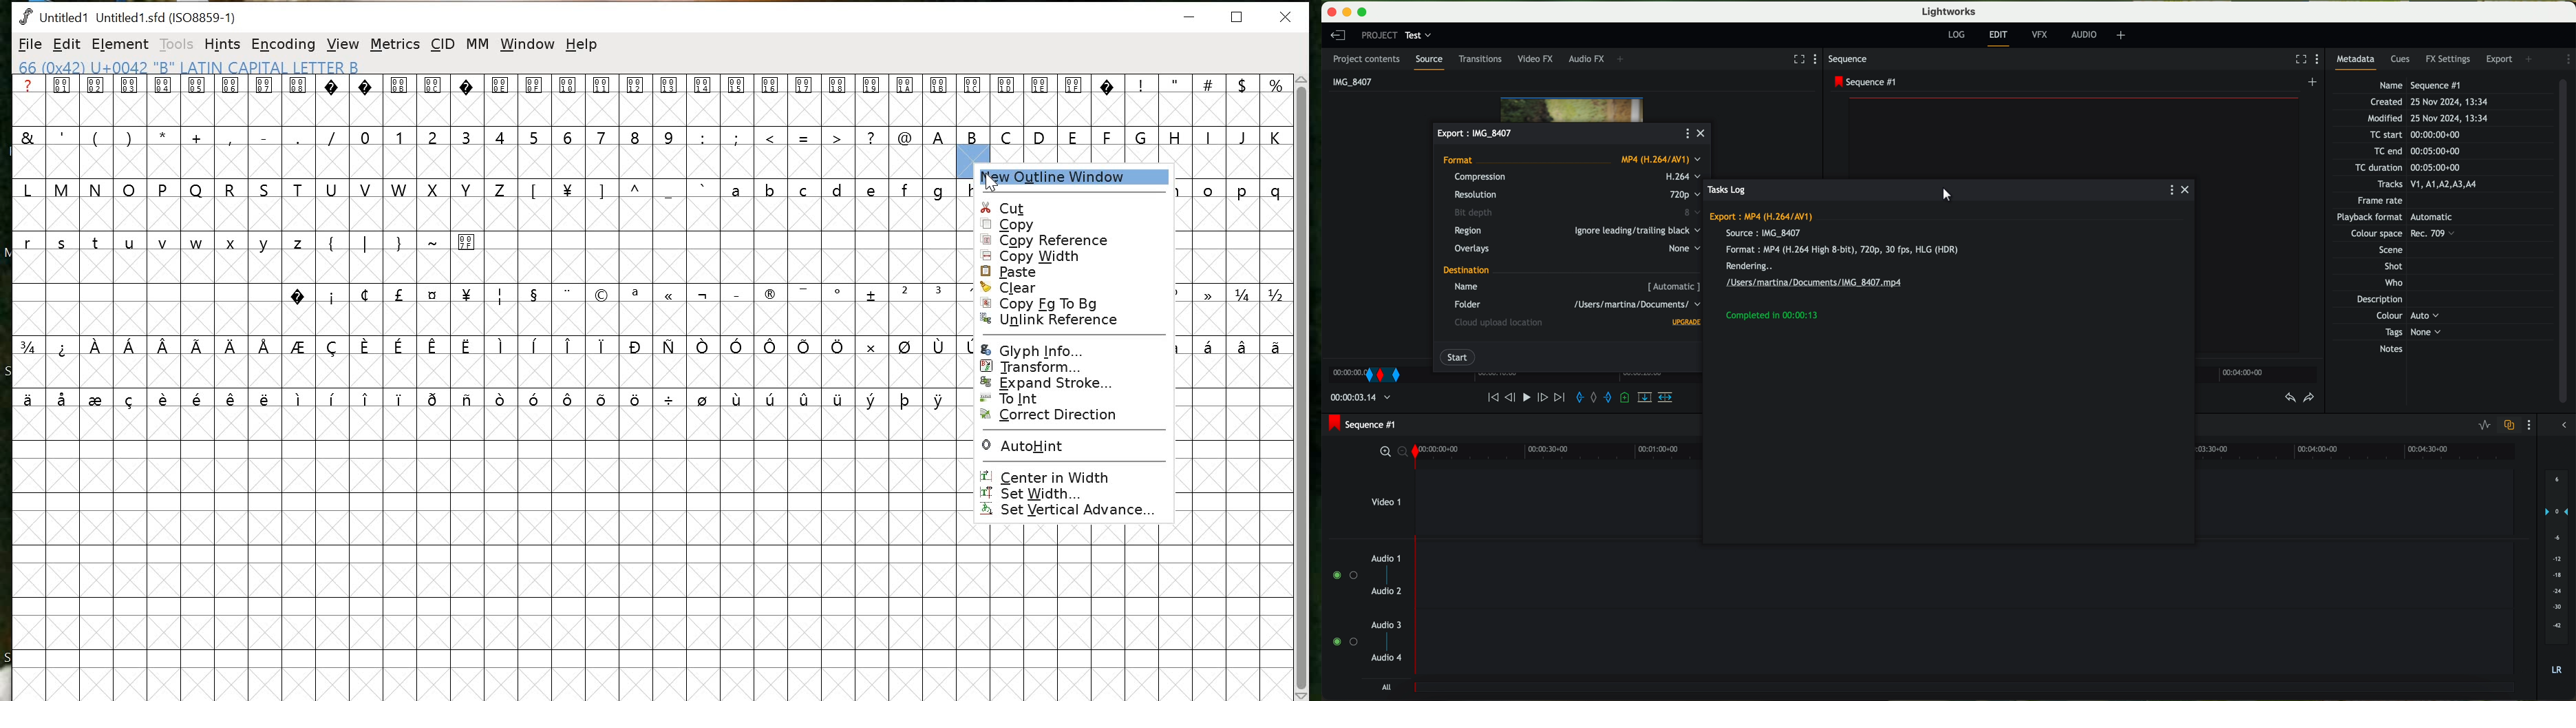 The image size is (2576, 728). I want to click on set vertical advance, so click(1073, 510).